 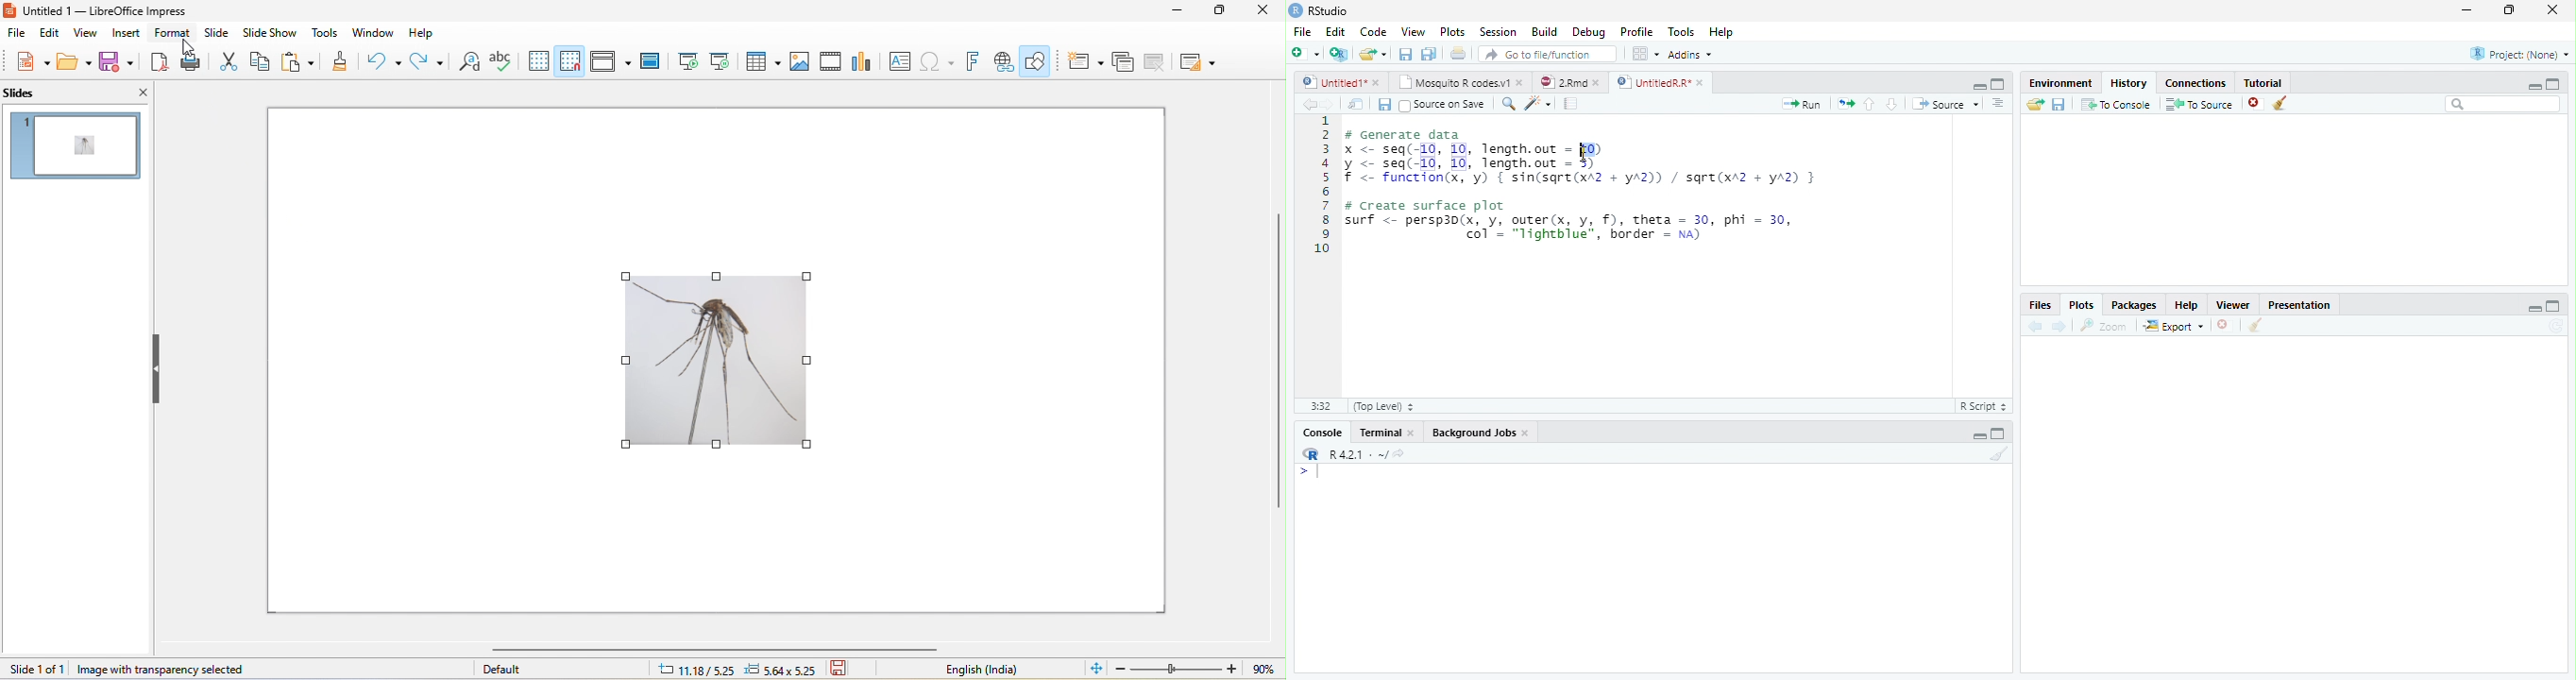 What do you see at coordinates (1544, 31) in the screenshot?
I see `Build` at bounding box center [1544, 31].